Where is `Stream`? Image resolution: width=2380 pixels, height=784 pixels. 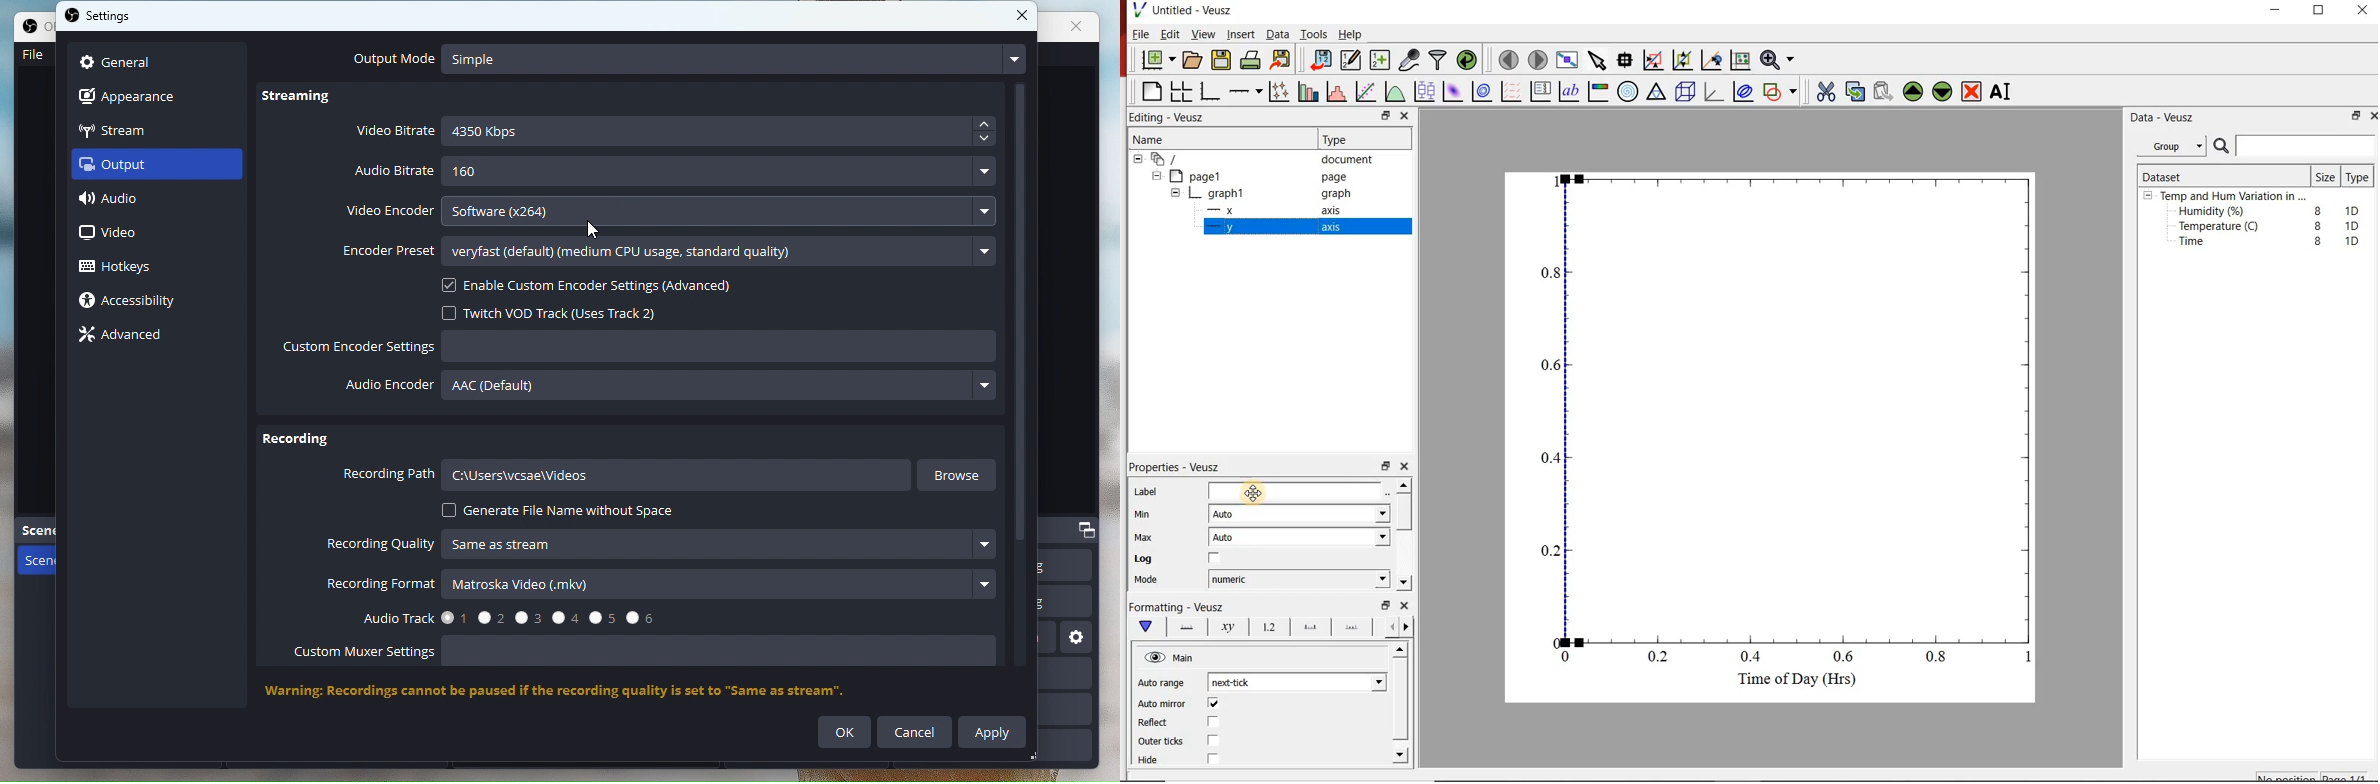 Stream is located at coordinates (136, 129).